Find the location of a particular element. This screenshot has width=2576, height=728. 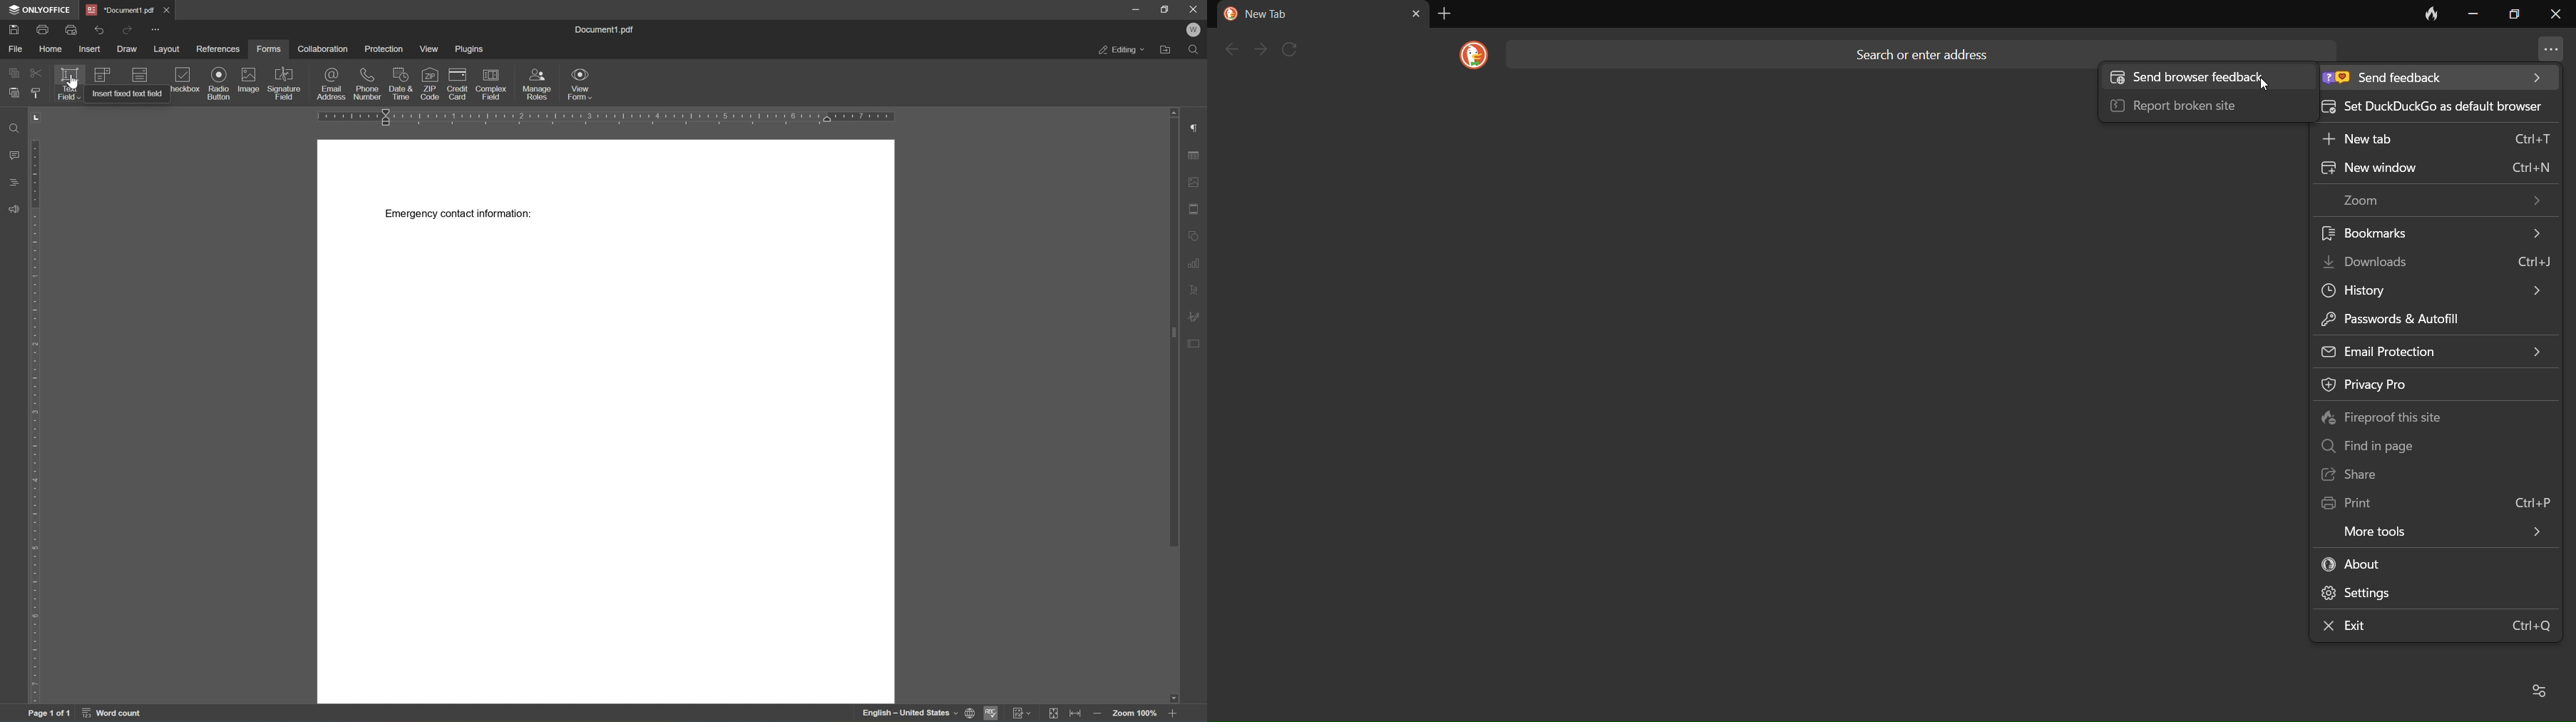

checkbox is located at coordinates (183, 82).